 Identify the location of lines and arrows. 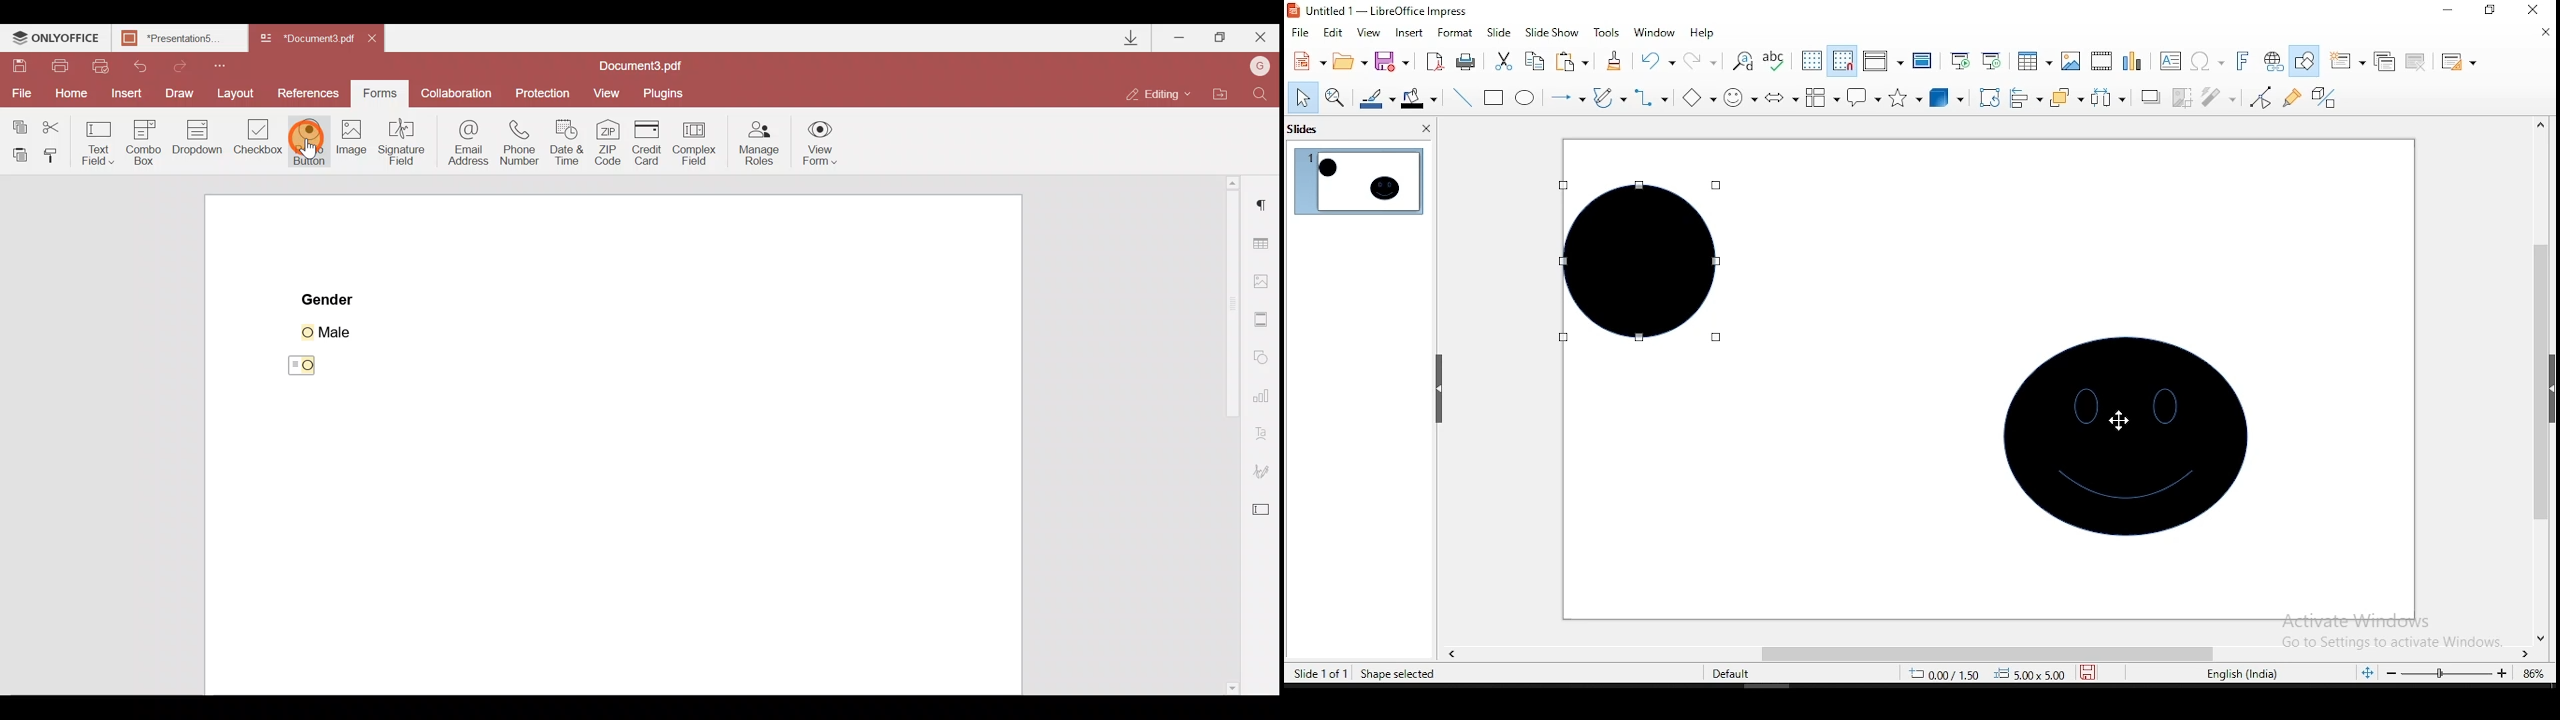
(1566, 97).